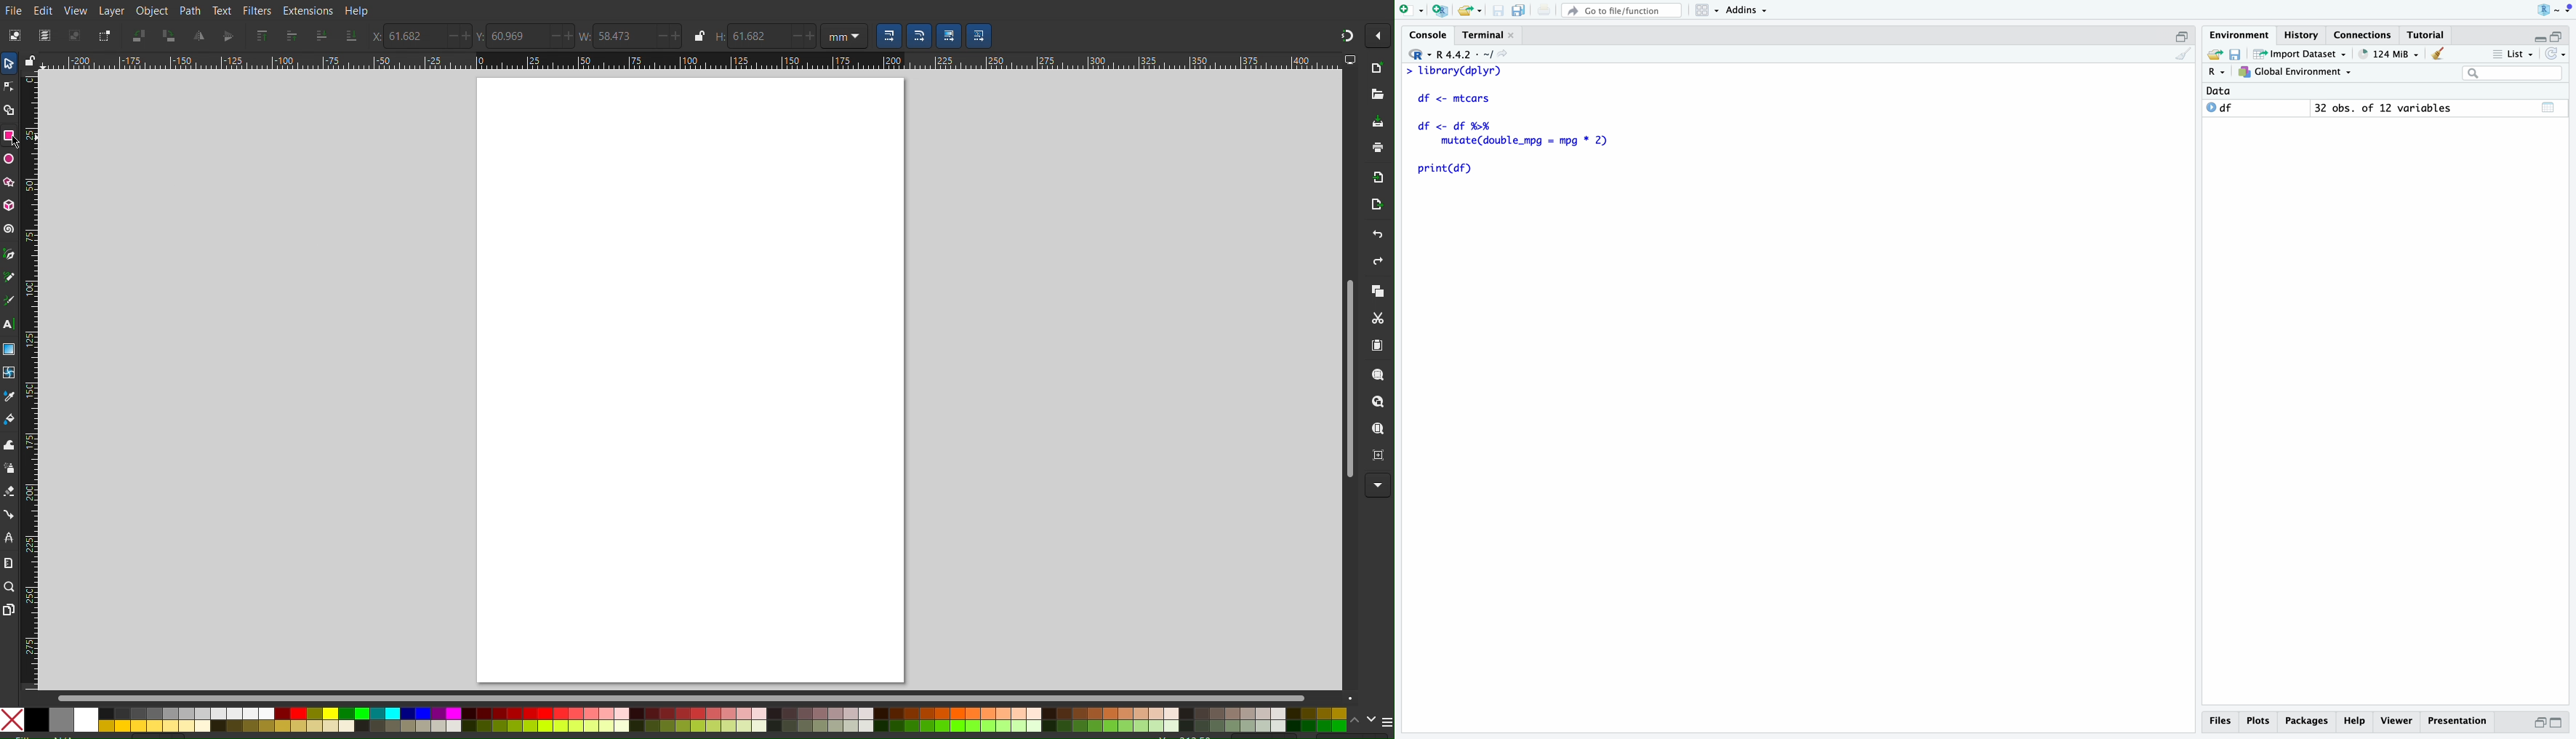 This screenshot has height=756, width=2576. Describe the element at coordinates (2556, 54) in the screenshot. I see `Sync` at that location.